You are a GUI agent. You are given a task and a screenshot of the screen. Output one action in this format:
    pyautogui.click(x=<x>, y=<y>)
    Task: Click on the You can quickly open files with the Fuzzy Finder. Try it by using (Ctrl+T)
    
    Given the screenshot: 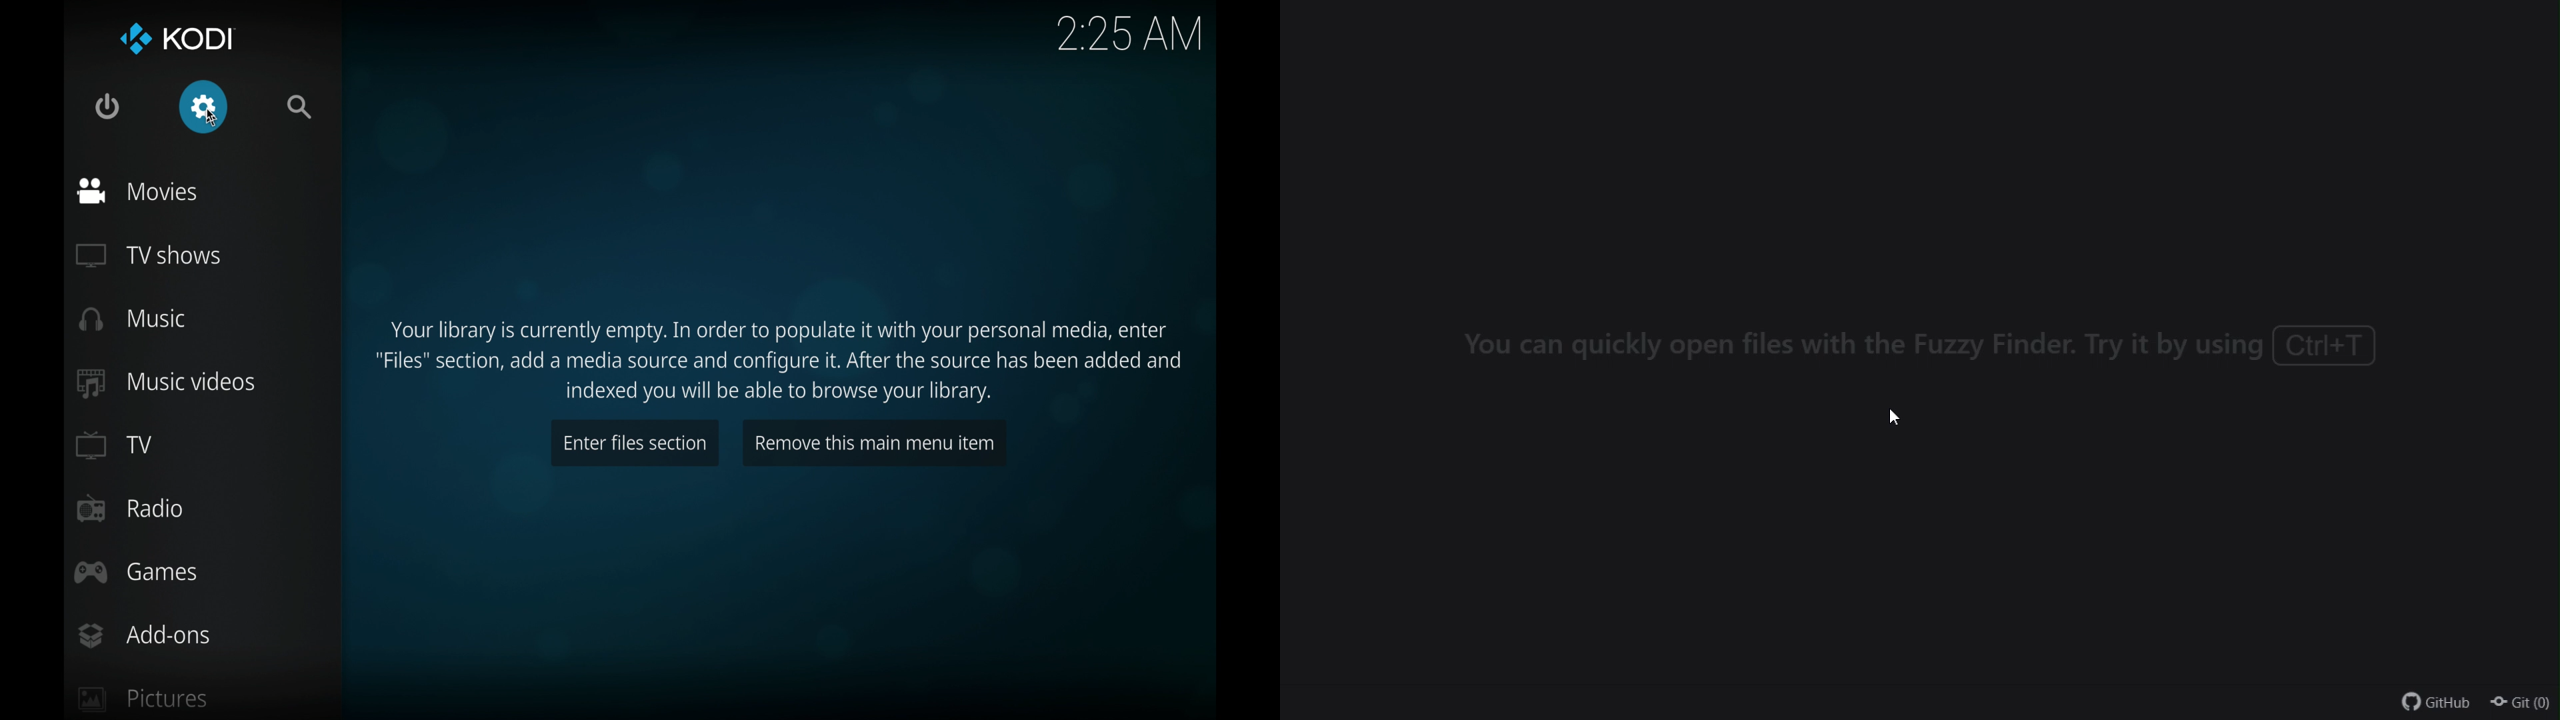 What is the action you would take?
    pyautogui.click(x=1916, y=343)
    